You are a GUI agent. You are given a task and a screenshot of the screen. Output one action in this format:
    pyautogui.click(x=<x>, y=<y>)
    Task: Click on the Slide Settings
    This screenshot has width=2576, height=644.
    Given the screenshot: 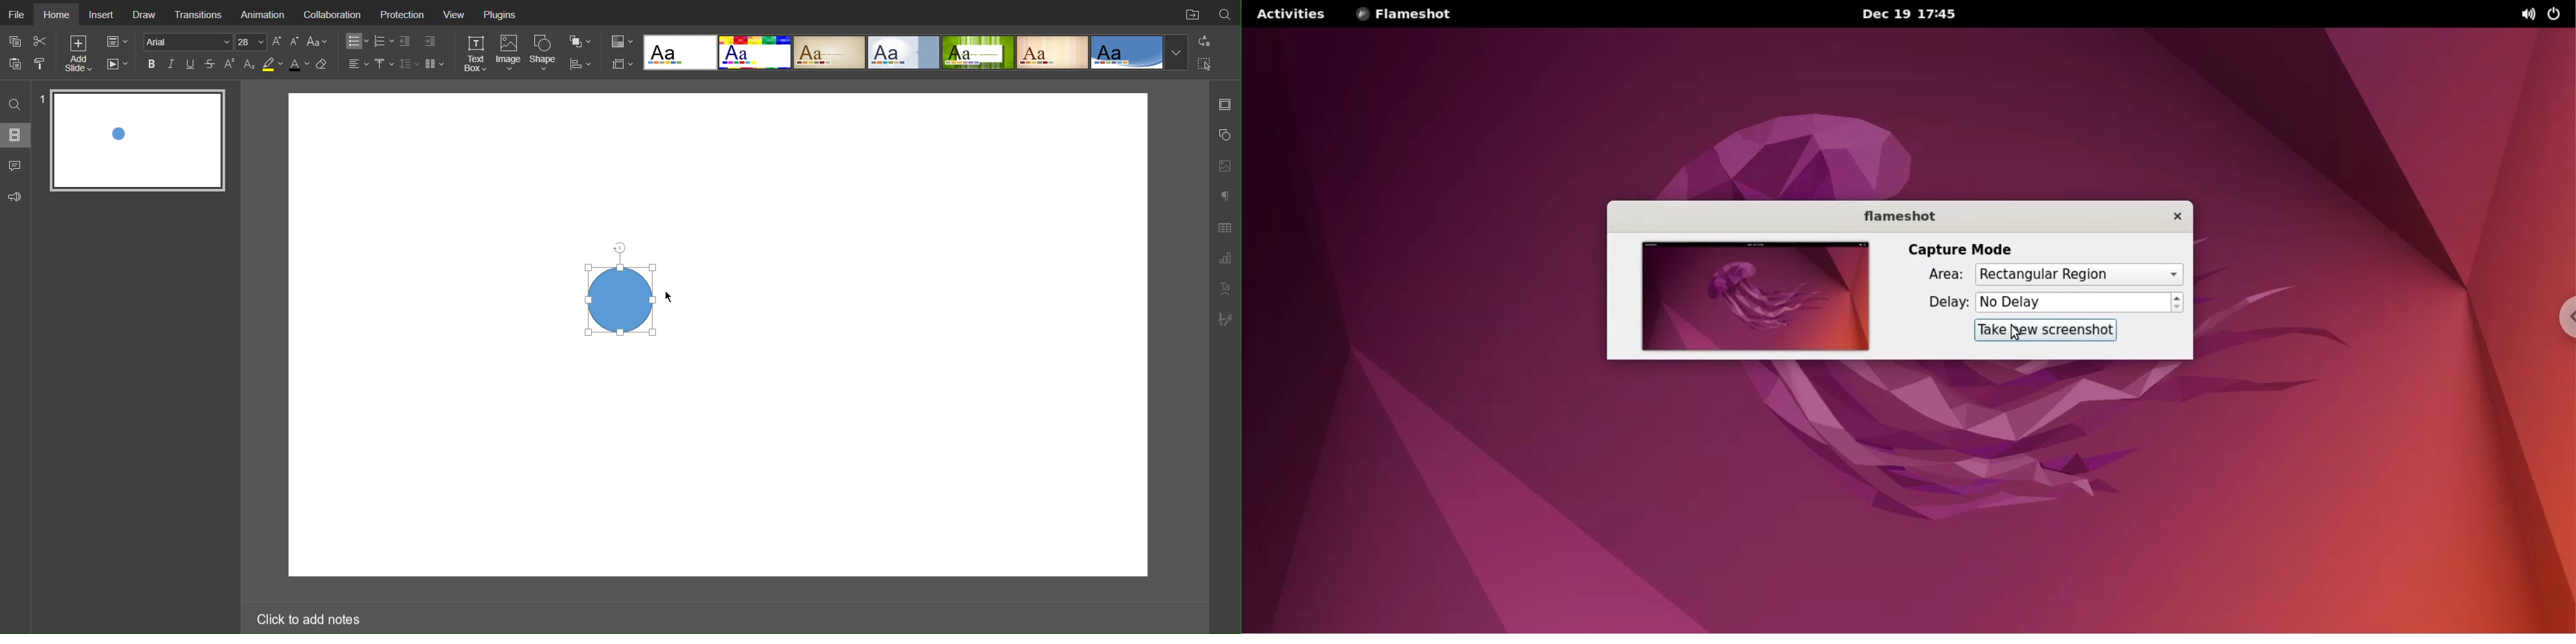 What is the action you would take?
    pyautogui.click(x=1225, y=104)
    